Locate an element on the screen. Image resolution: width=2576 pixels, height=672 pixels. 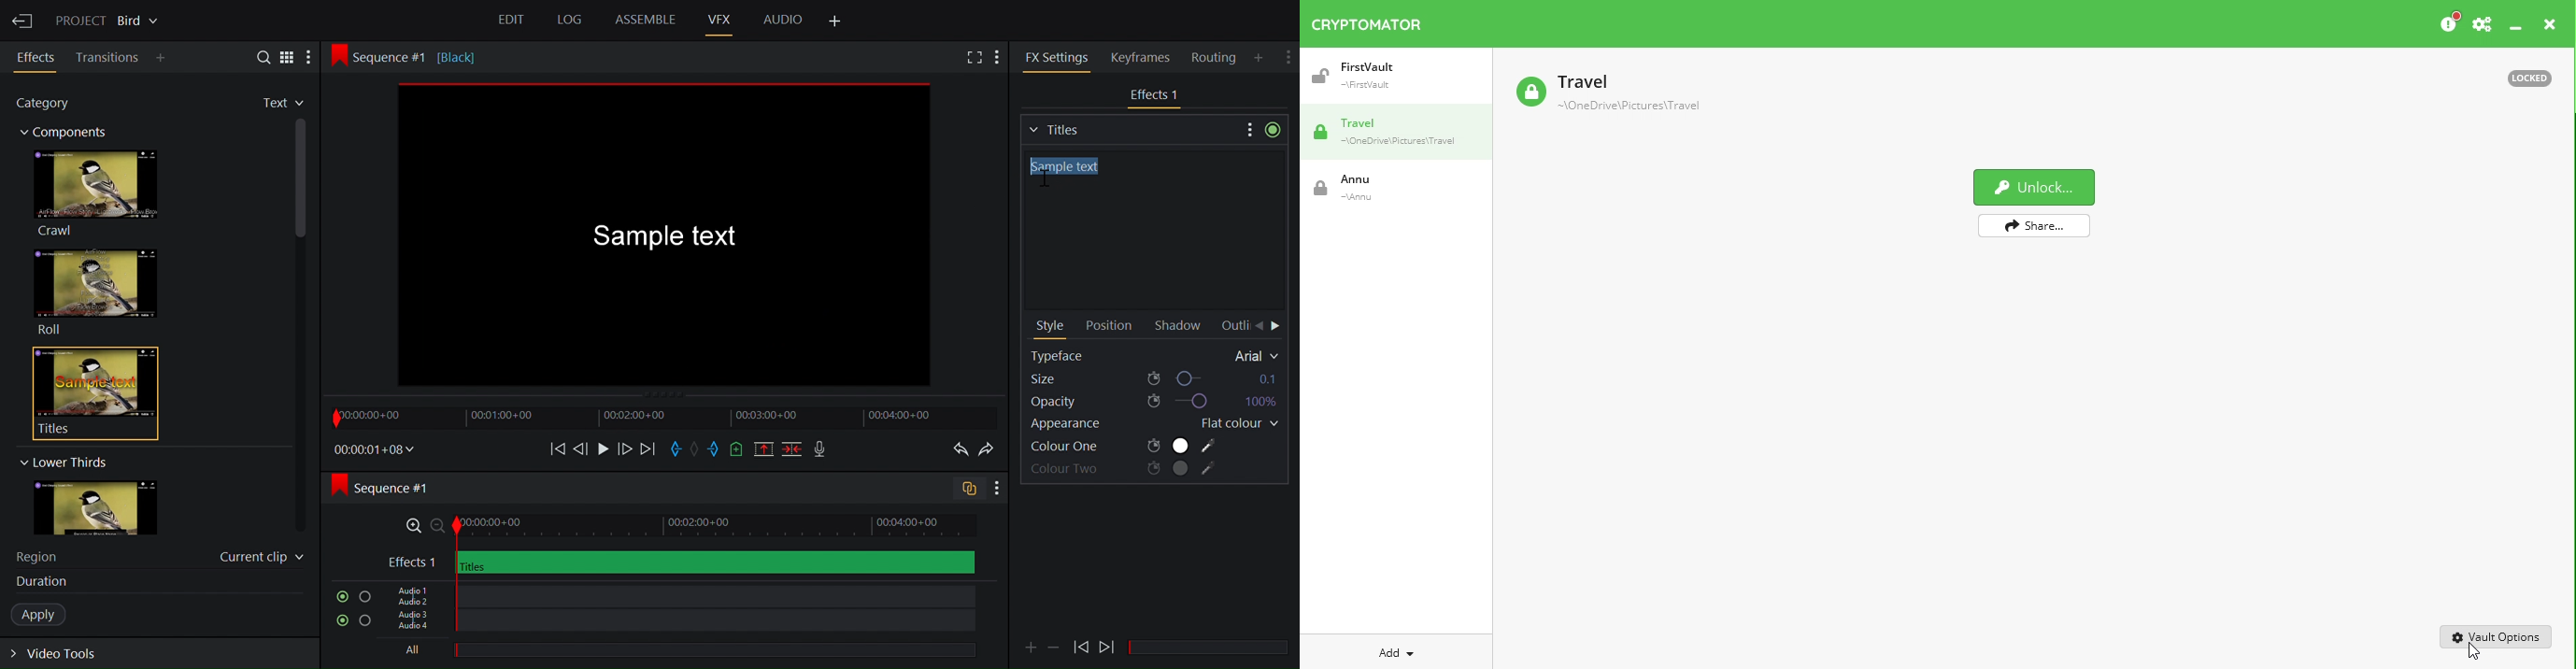
Log is located at coordinates (567, 20).